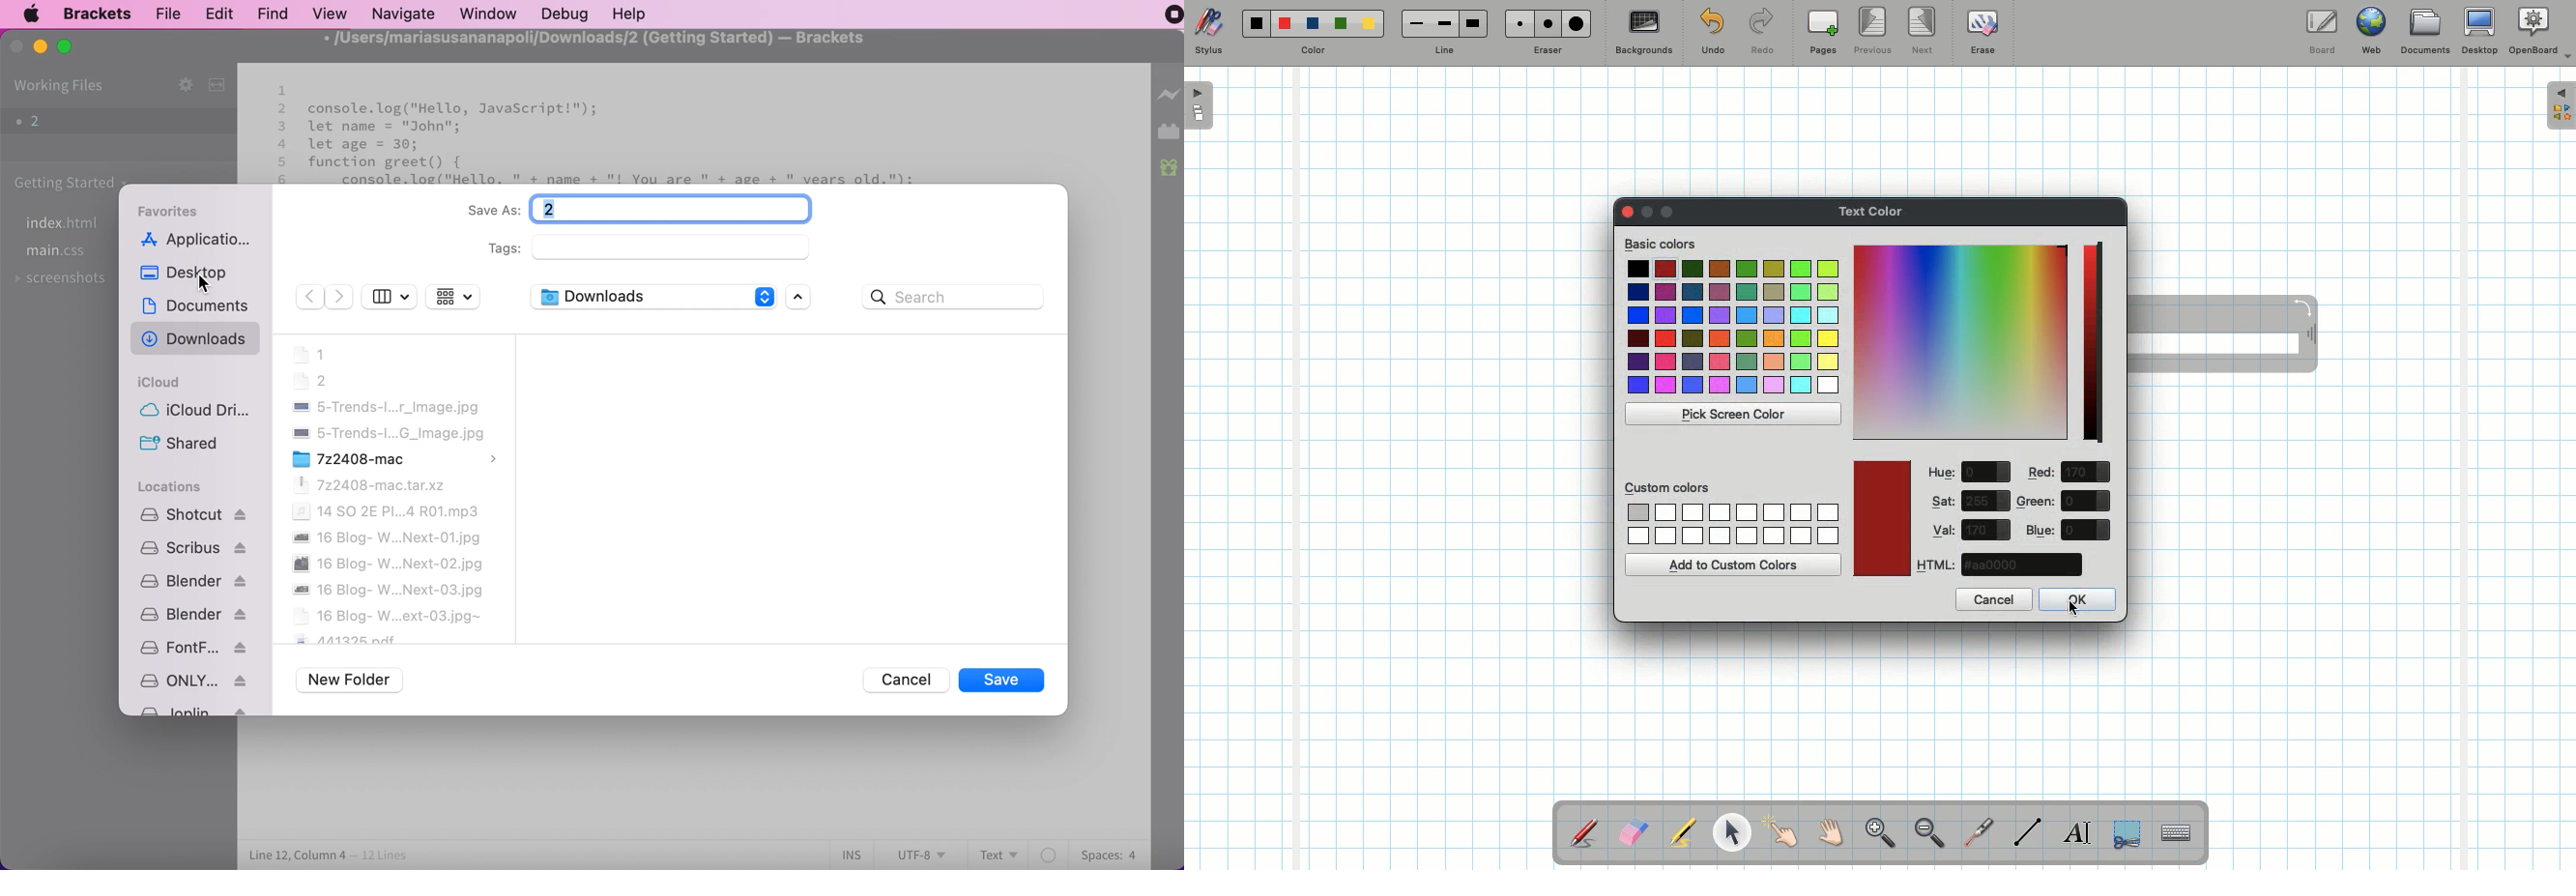 The width and height of the screenshot is (2576, 896). I want to click on 7z2408-mac.tar.xz, so click(367, 485).